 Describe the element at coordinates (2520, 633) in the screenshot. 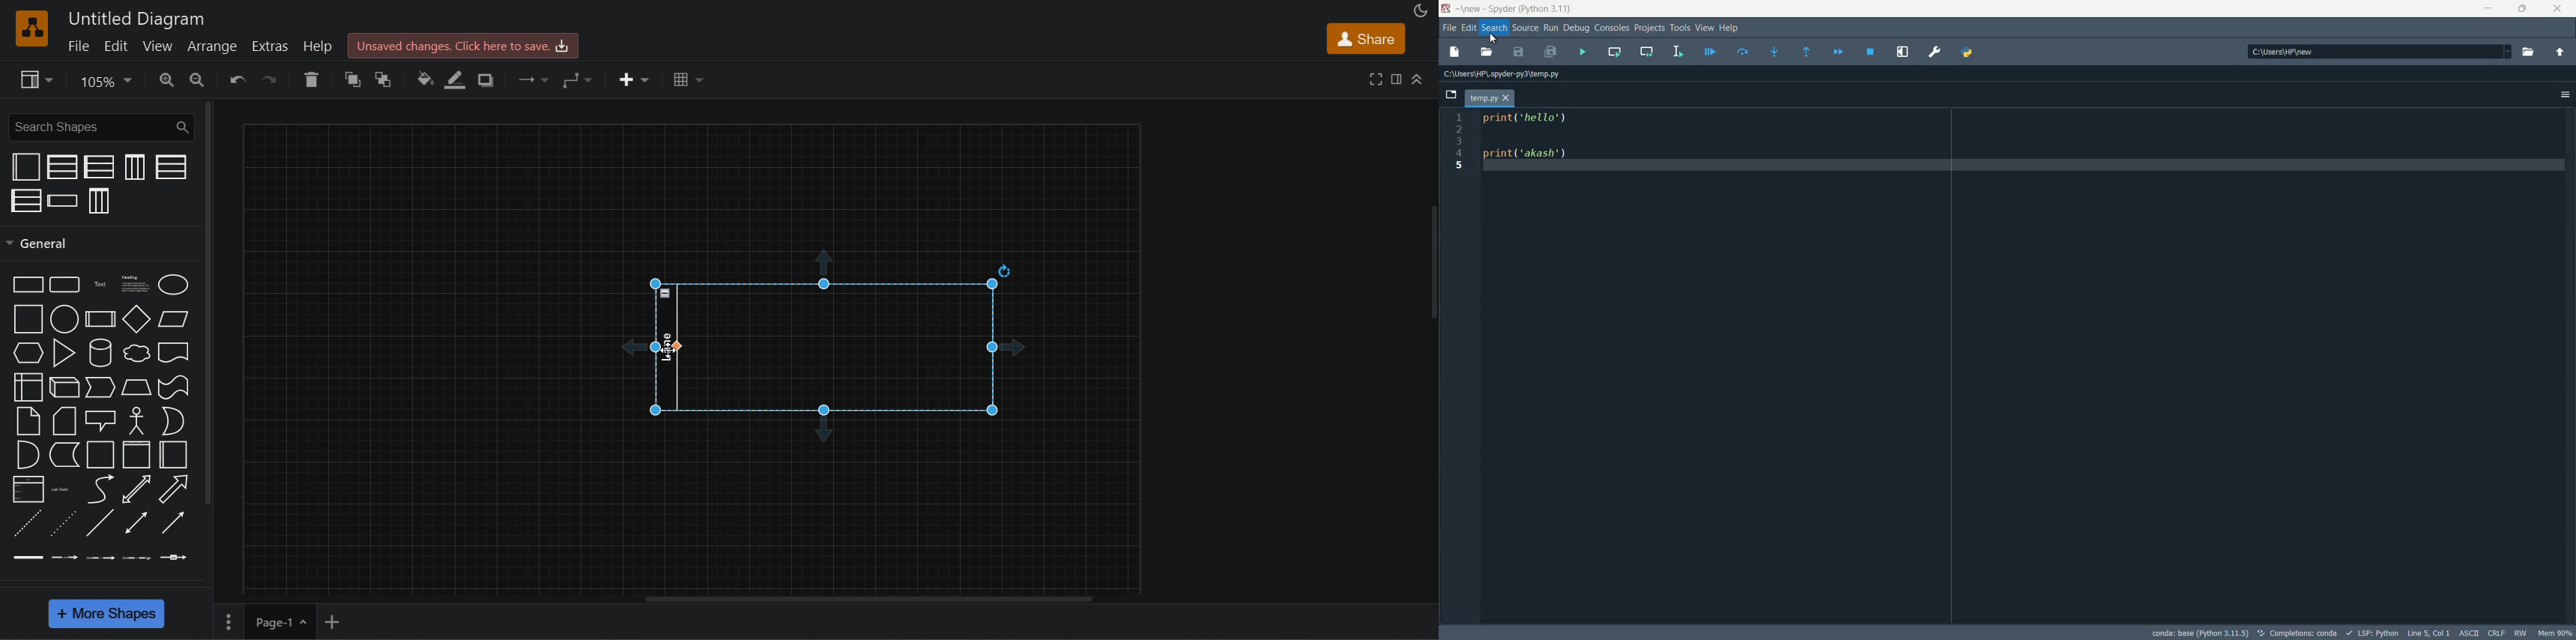

I see `rw` at that location.